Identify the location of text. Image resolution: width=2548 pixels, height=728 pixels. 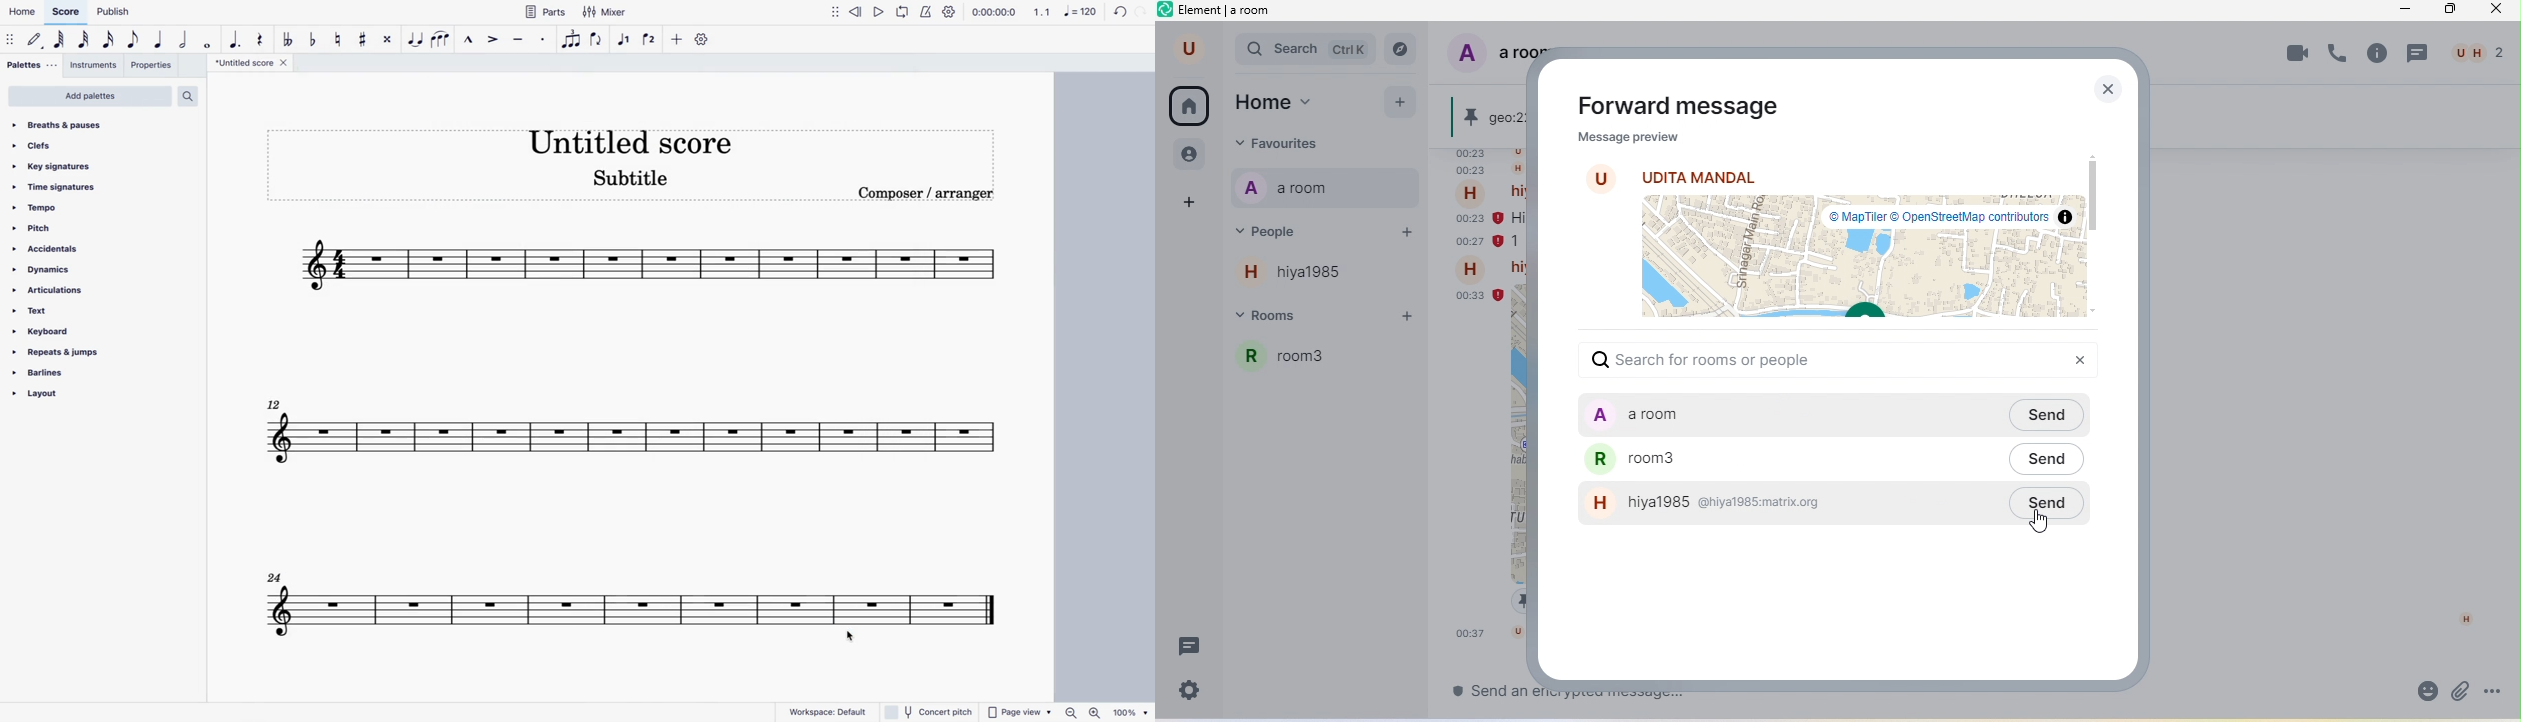
(38, 312).